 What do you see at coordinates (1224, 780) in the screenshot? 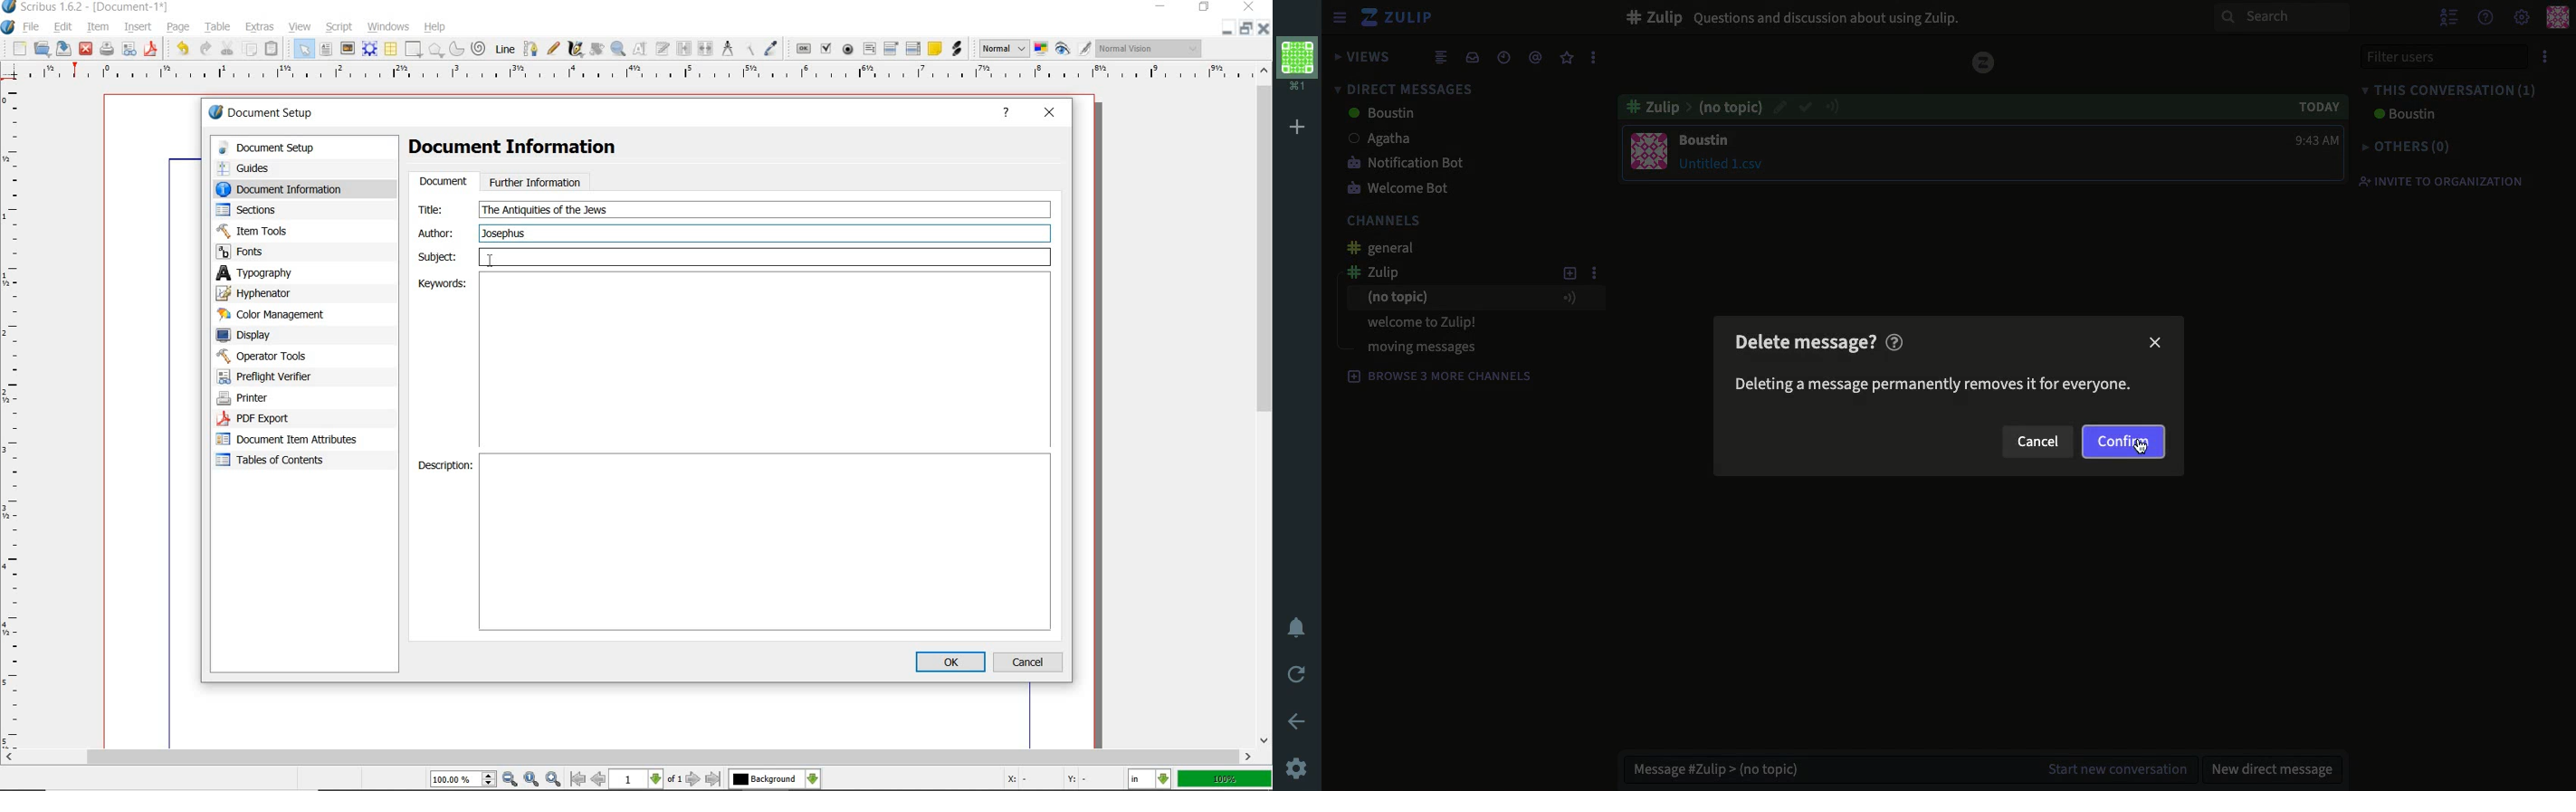
I see `zoom factor` at bounding box center [1224, 780].